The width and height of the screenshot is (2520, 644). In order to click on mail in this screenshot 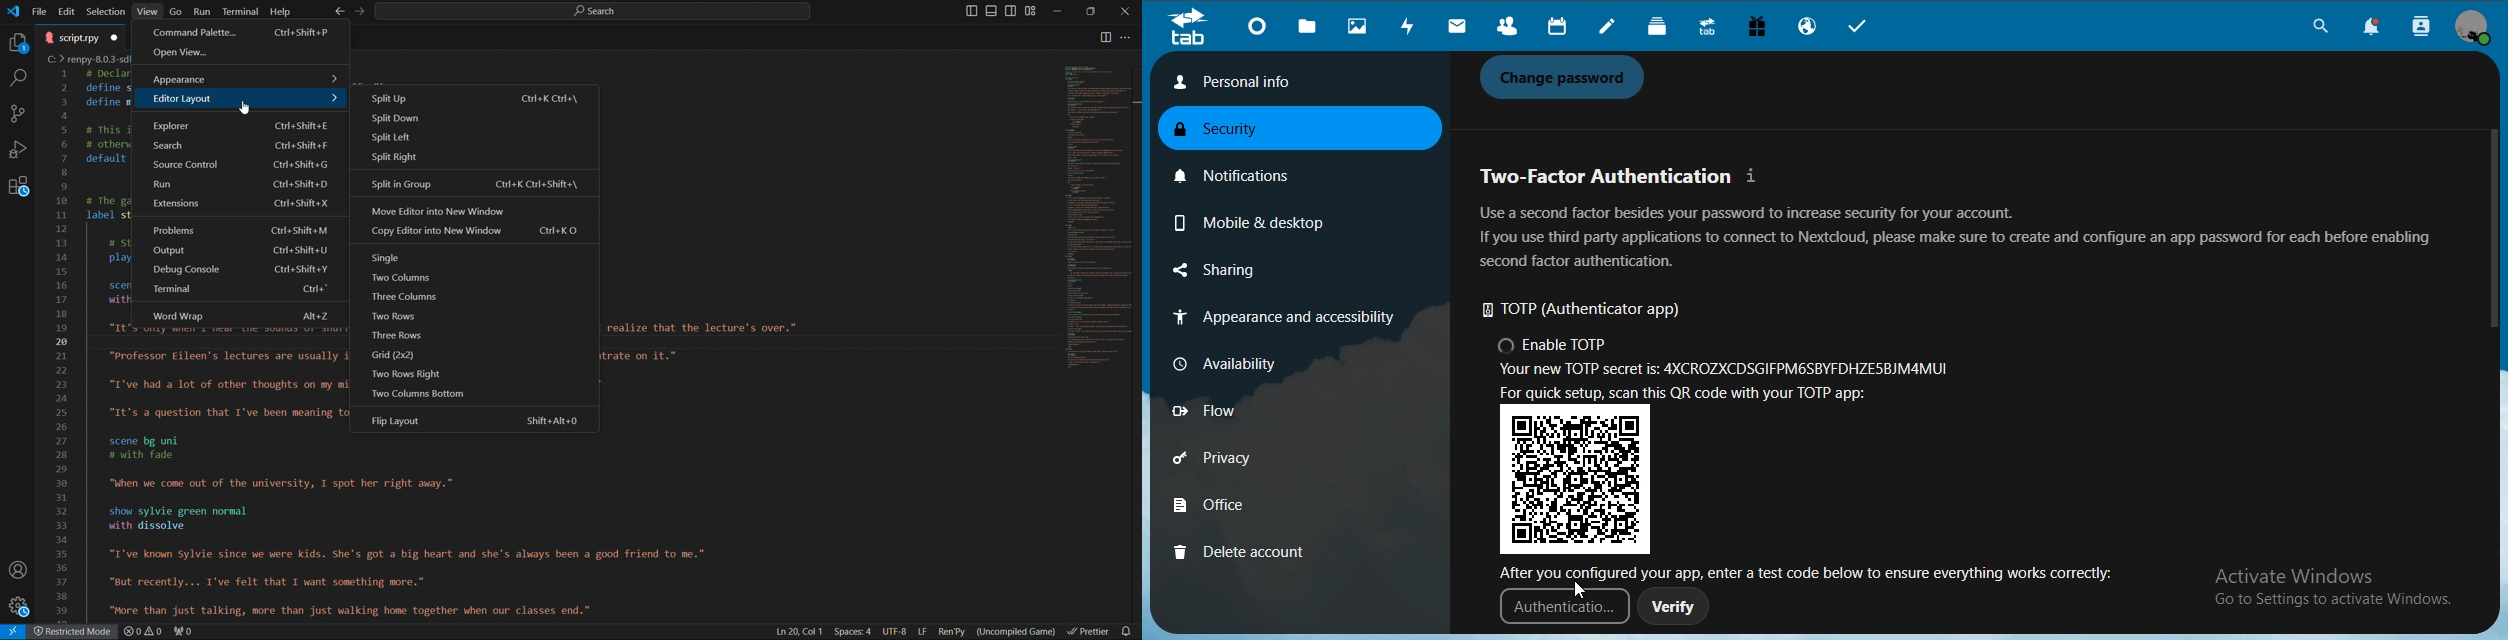, I will do `click(1458, 27)`.